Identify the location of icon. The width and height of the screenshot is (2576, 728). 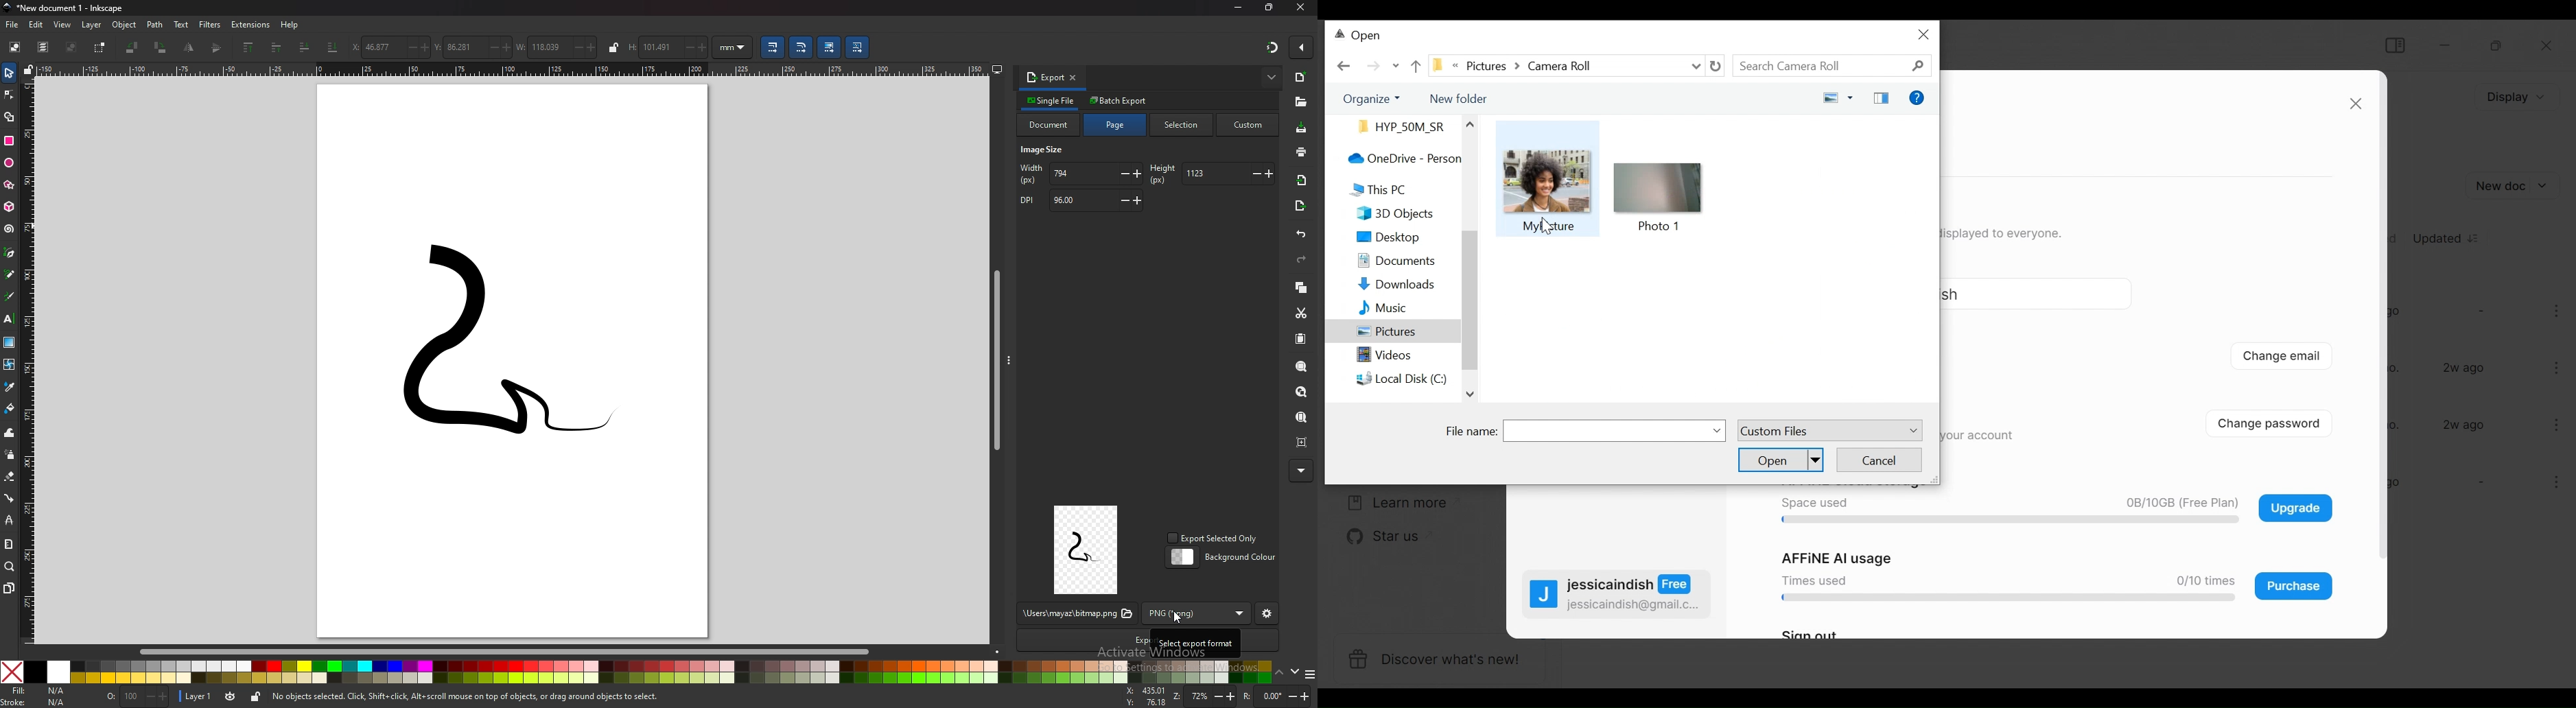
(1660, 188).